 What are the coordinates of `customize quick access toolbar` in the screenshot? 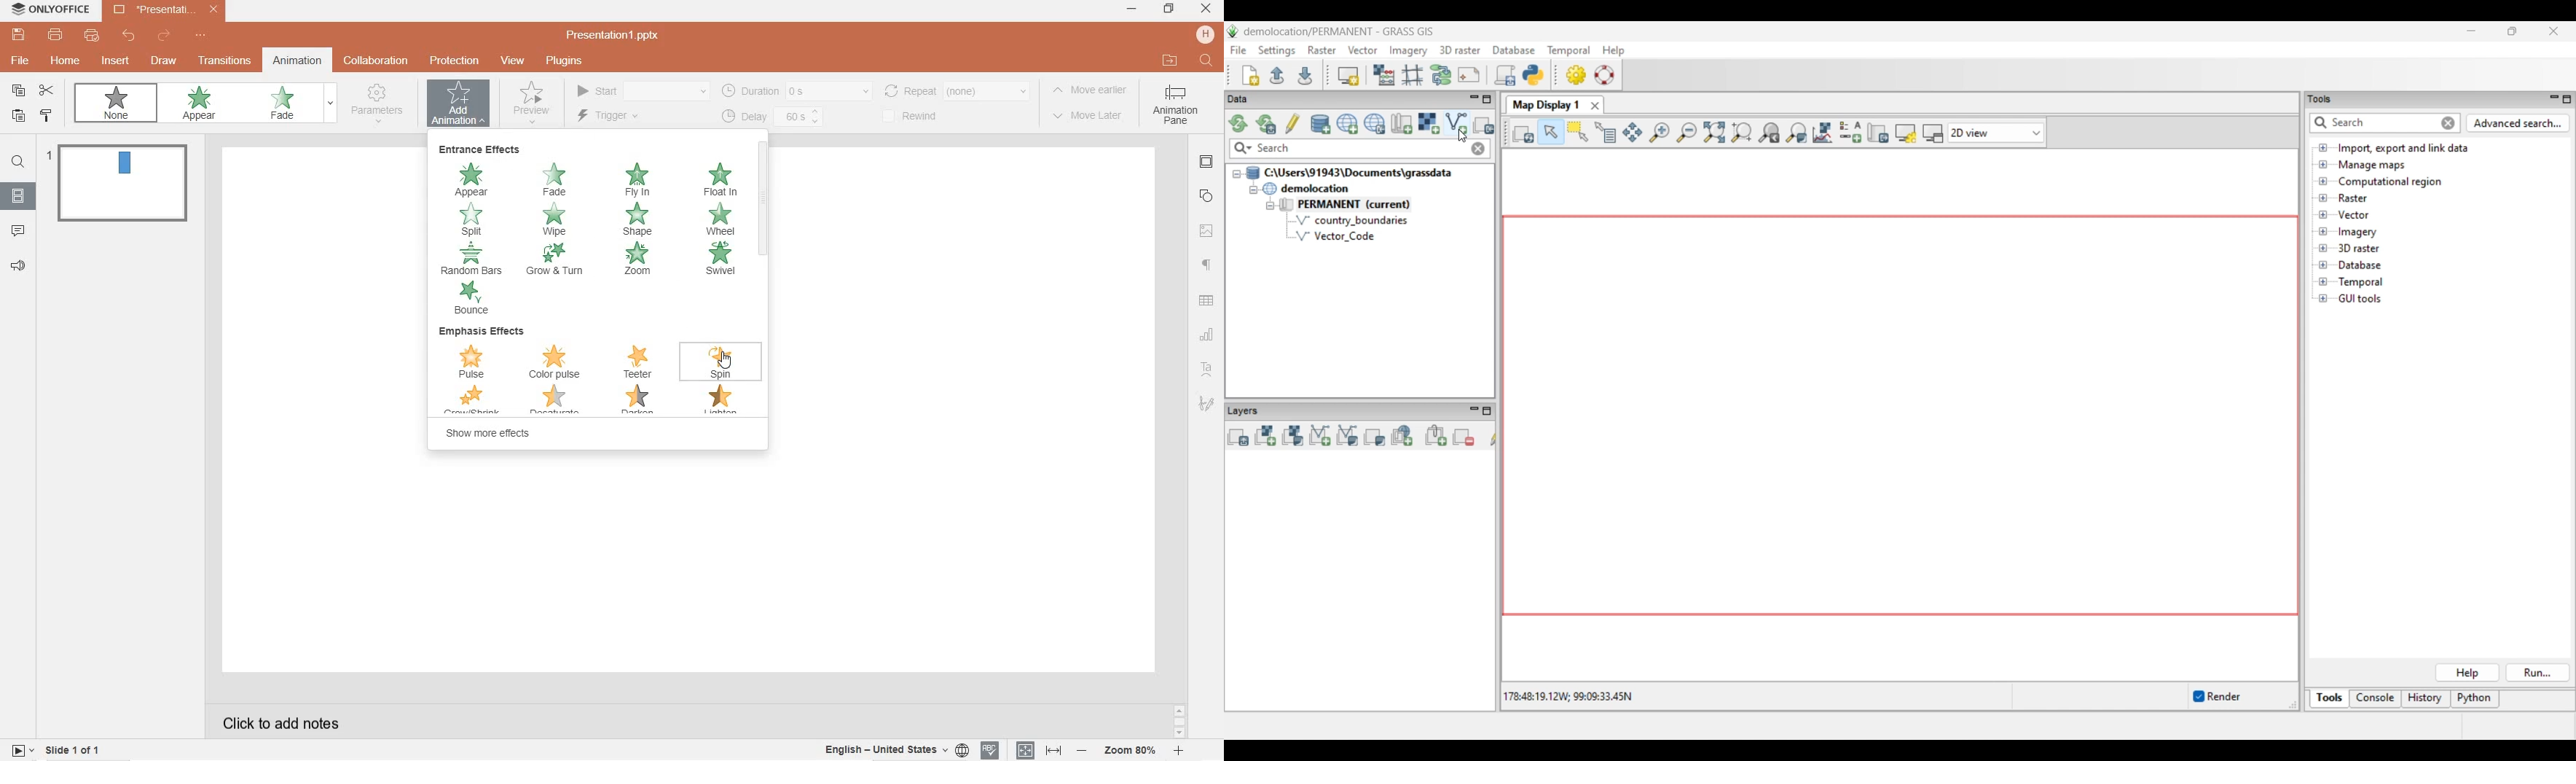 It's located at (204, 36).